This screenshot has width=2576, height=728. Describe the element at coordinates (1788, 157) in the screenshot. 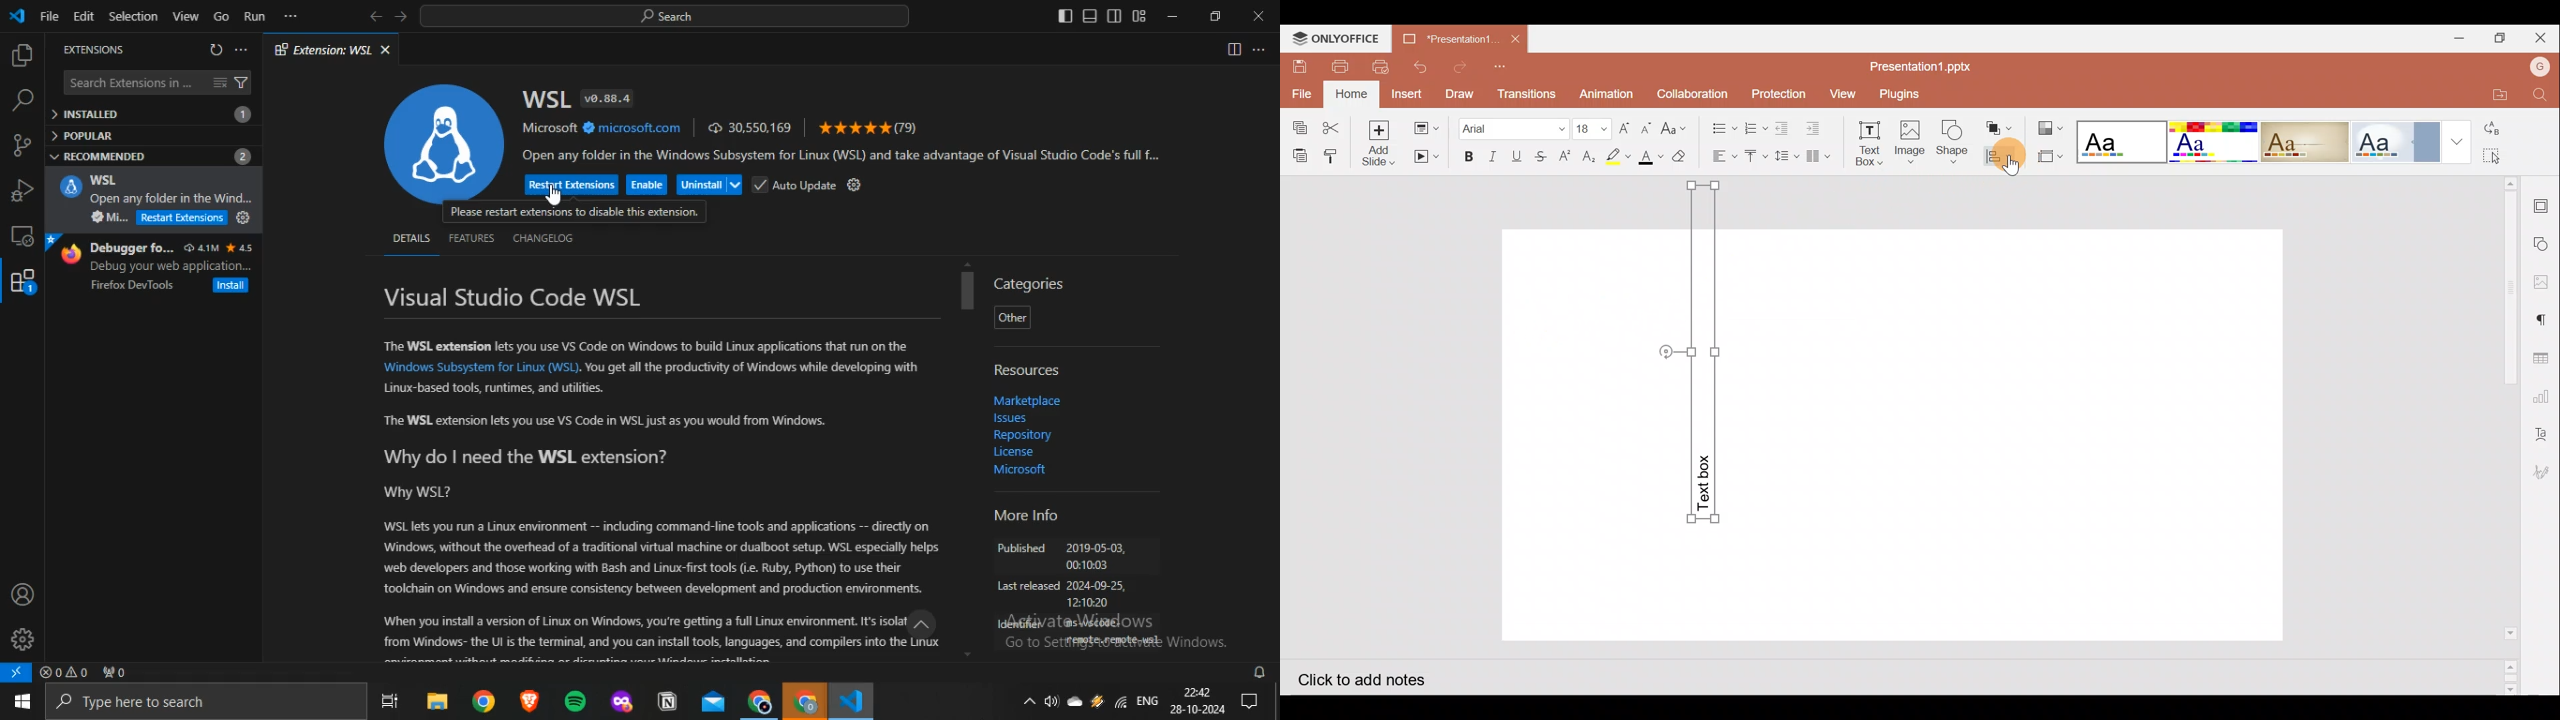

I see `Line spacing` at that location.